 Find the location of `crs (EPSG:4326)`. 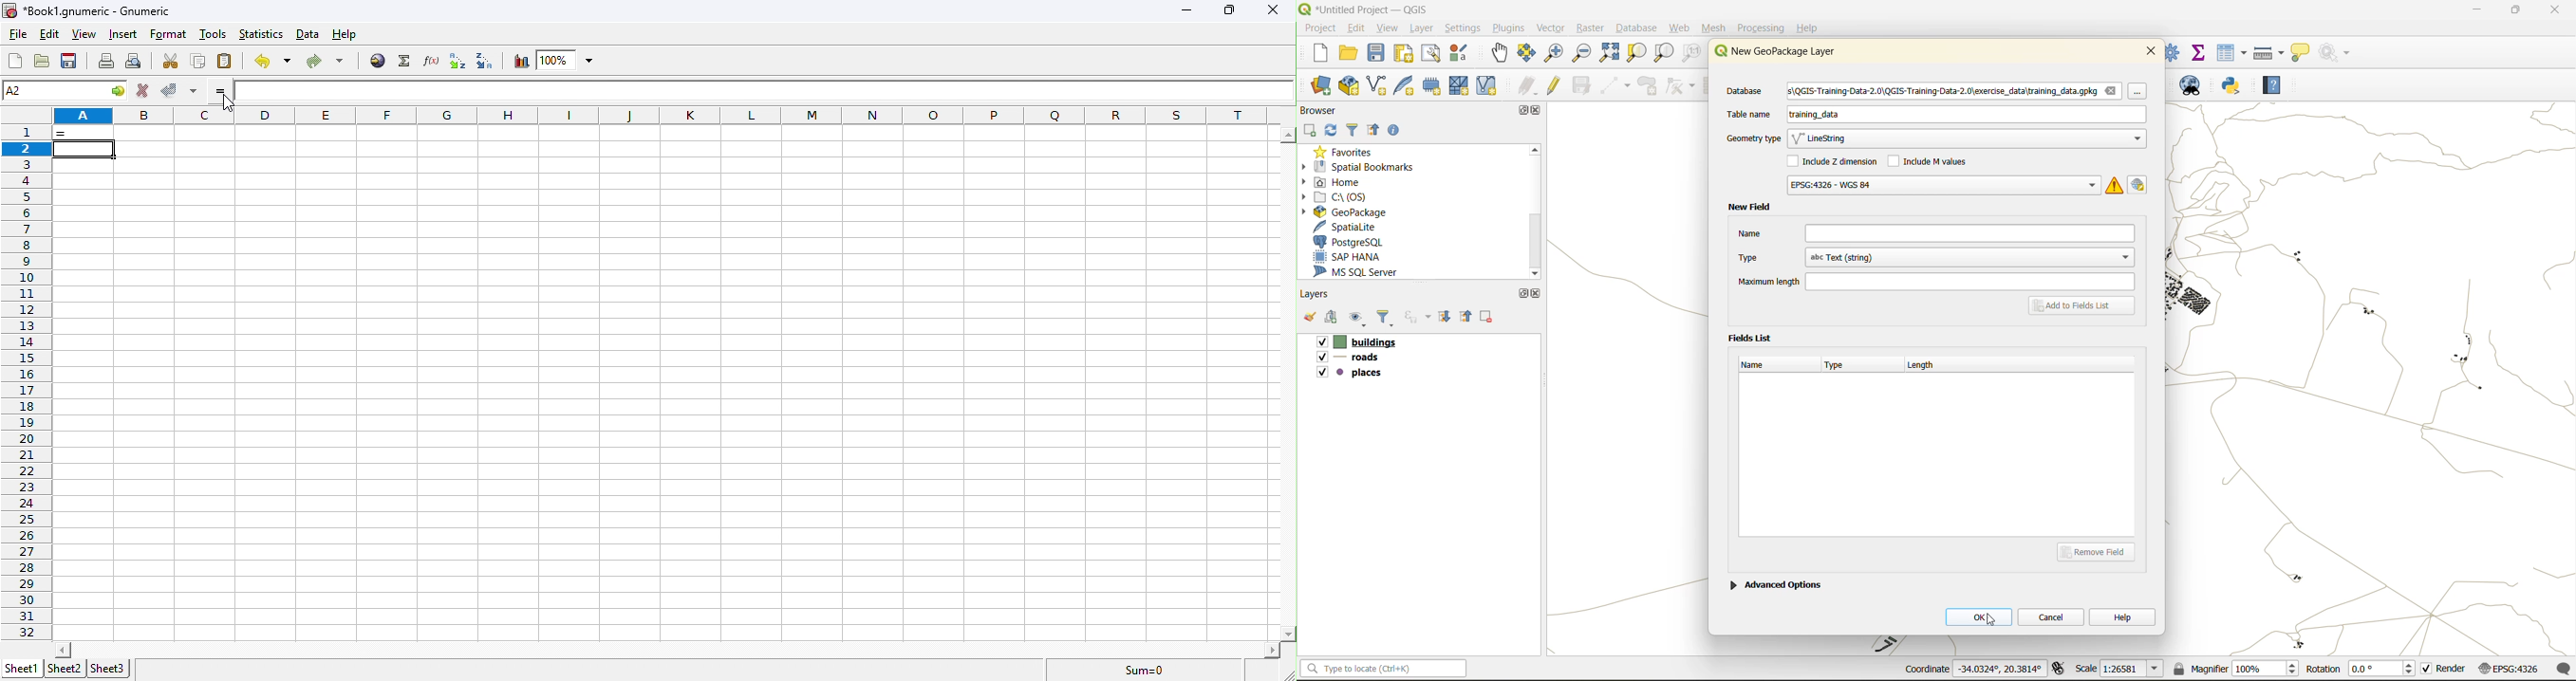

crs (EPSG:4326) is located at coordinates (2512, 669).